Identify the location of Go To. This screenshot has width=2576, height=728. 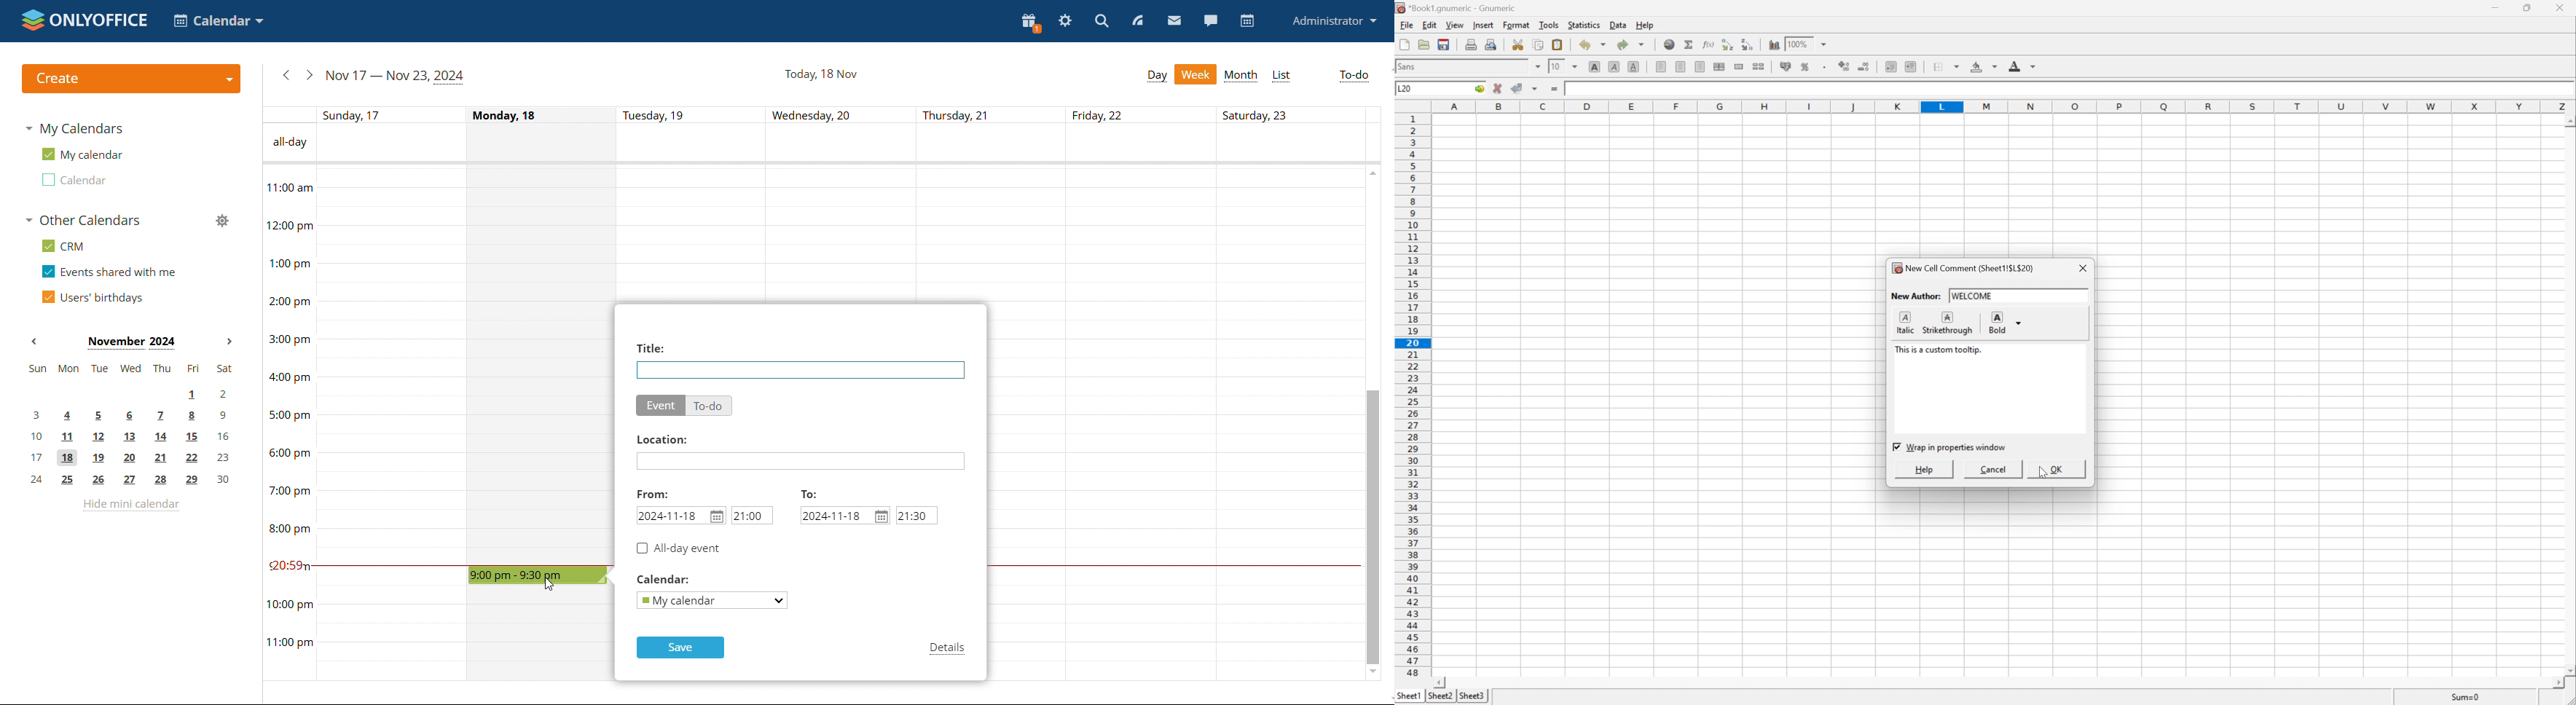
(1479, 89).